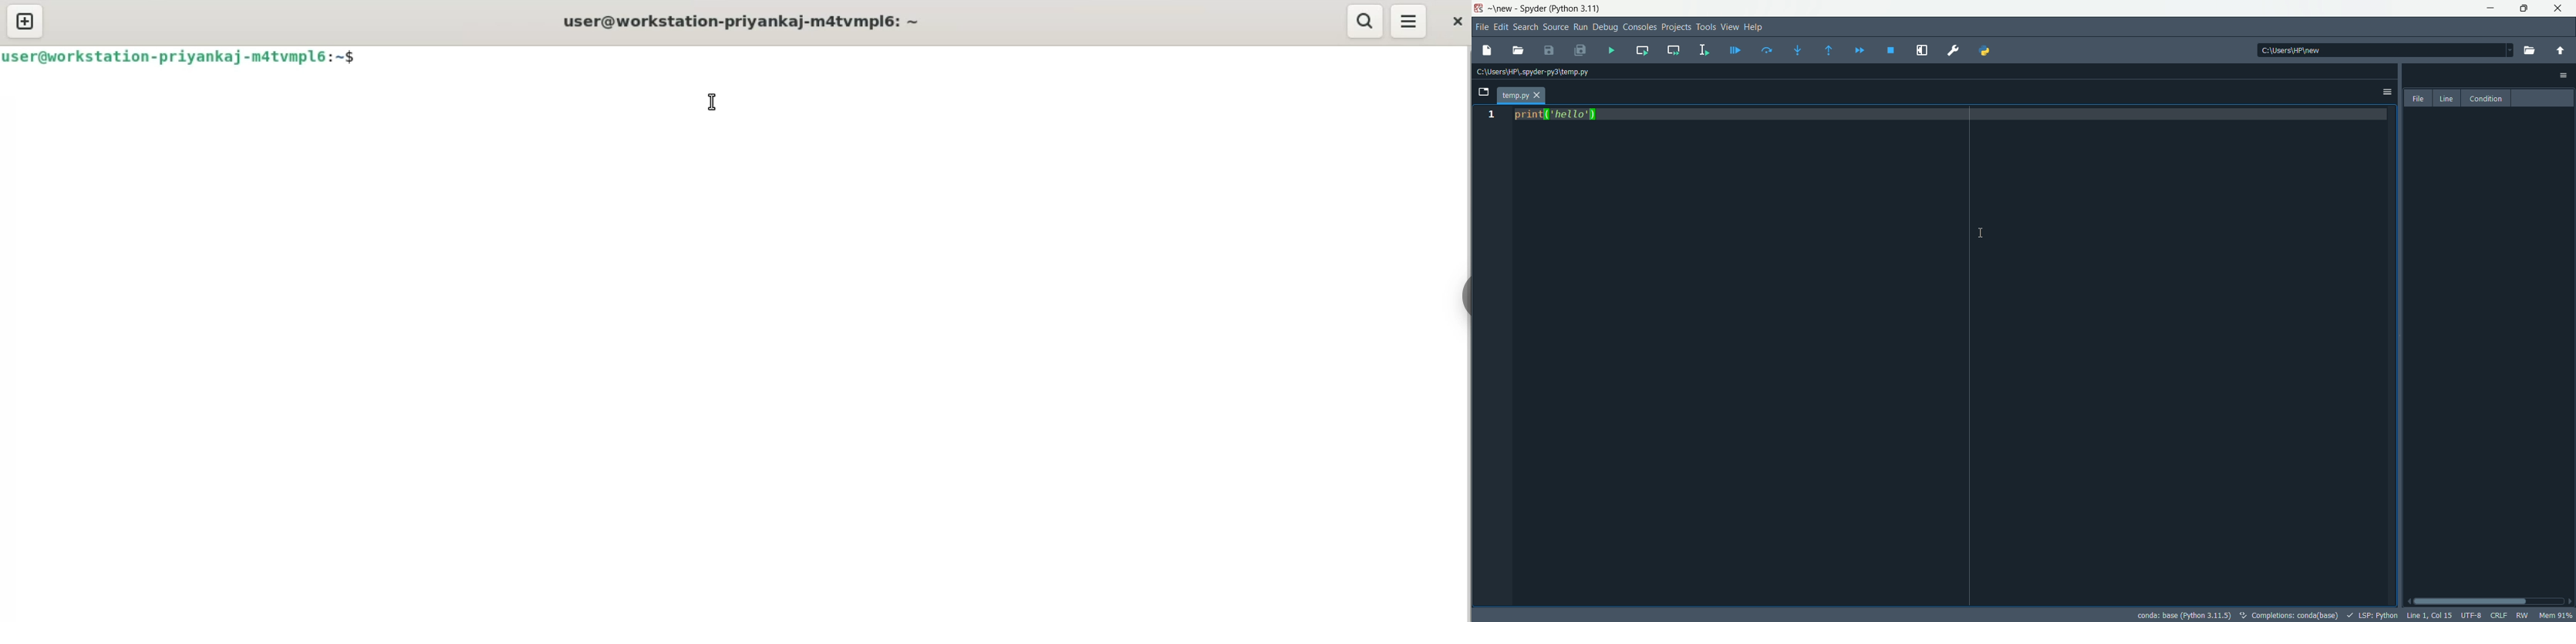 Image resolution: width=2576 pixels, height=644 pixels. Describe the element at coordinates (1556, 27) in the screenshot. I see `source menu` at that location.